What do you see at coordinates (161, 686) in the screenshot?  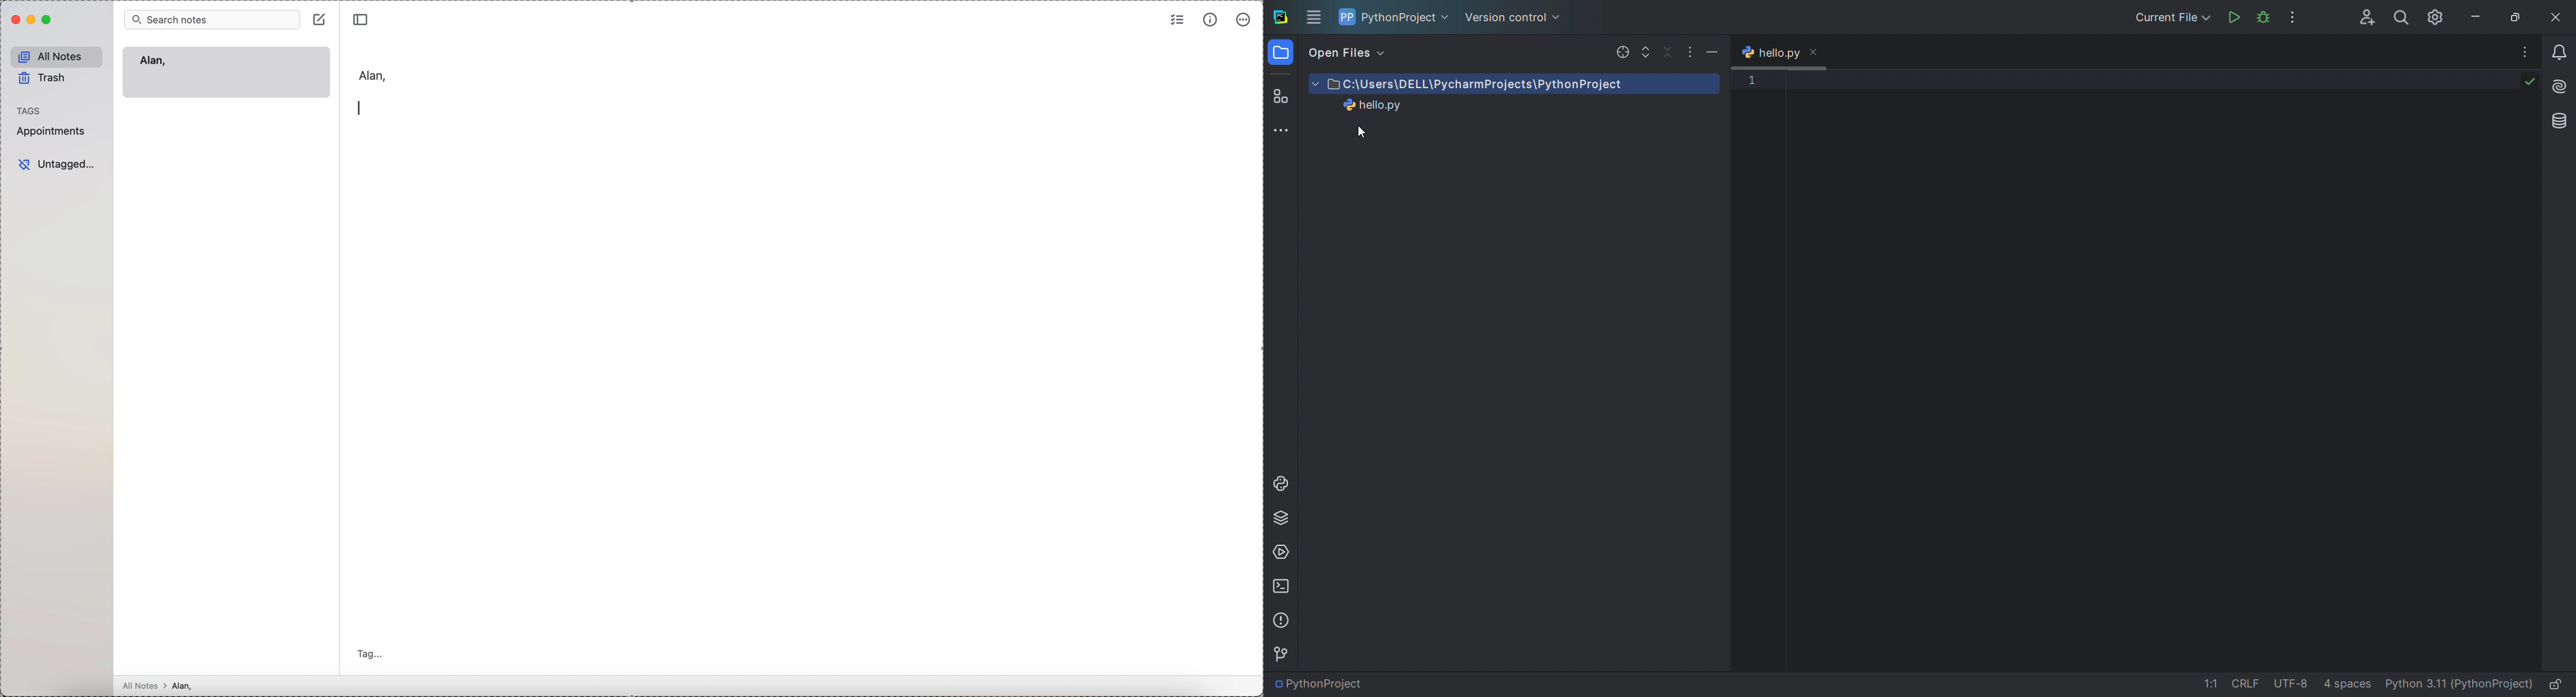 I see `all notes > Alan,` at bounding box center [161, 686].